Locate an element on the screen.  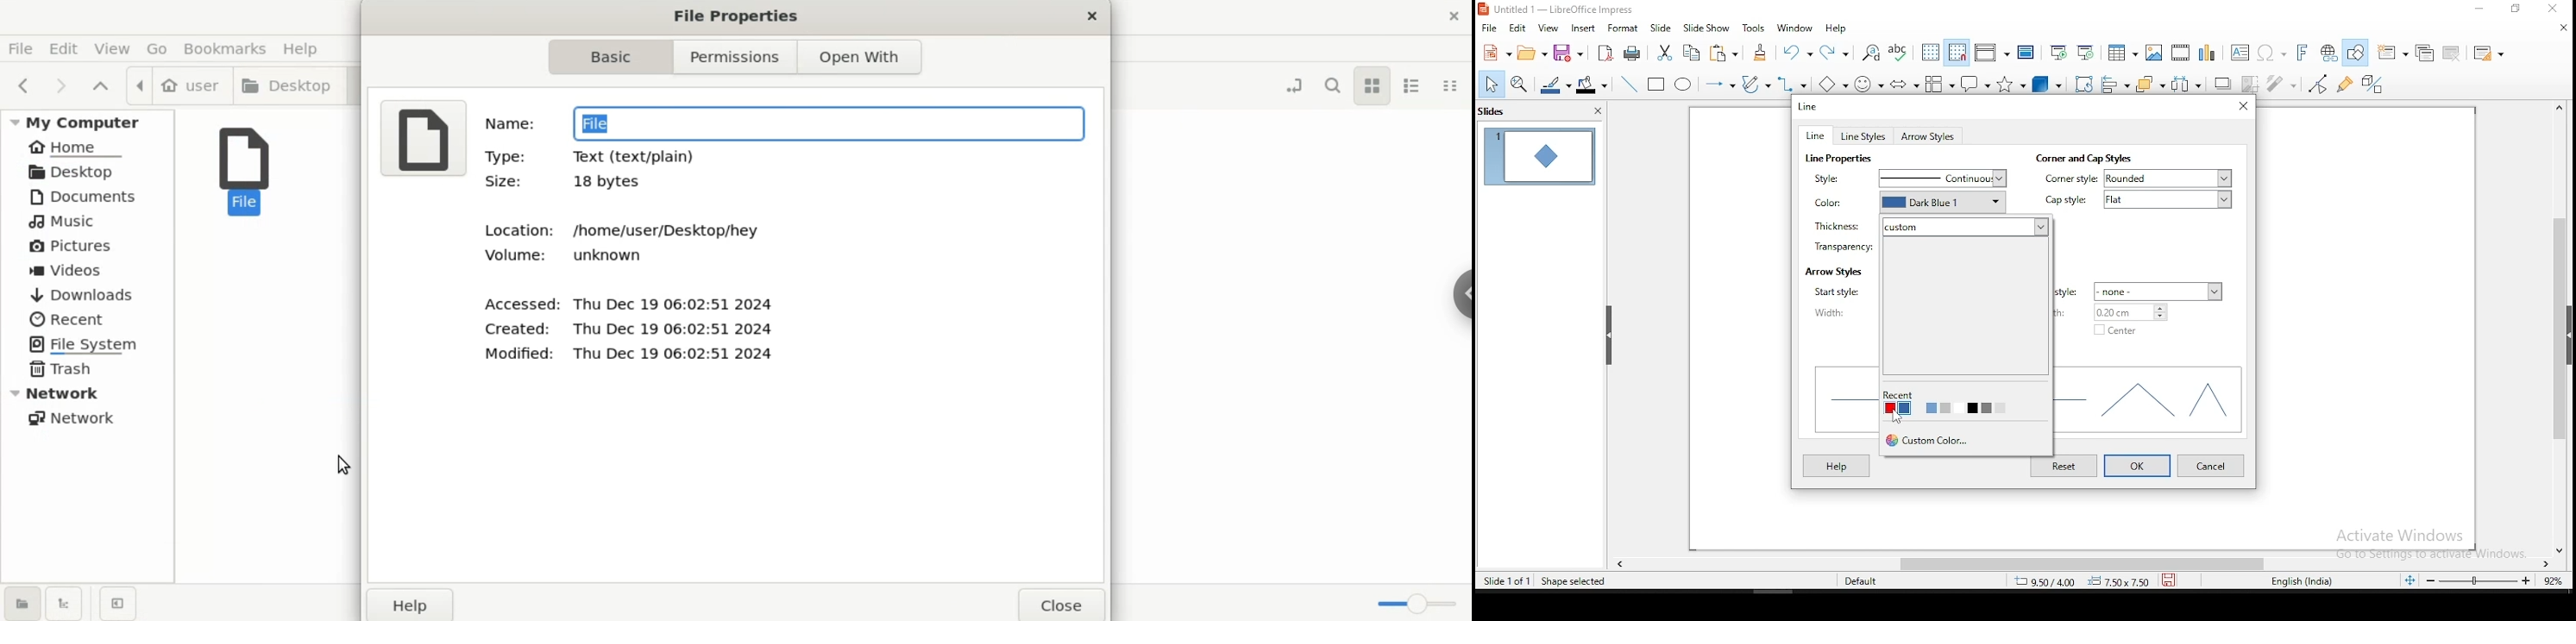
insert is located at coordinates (1582, 28).